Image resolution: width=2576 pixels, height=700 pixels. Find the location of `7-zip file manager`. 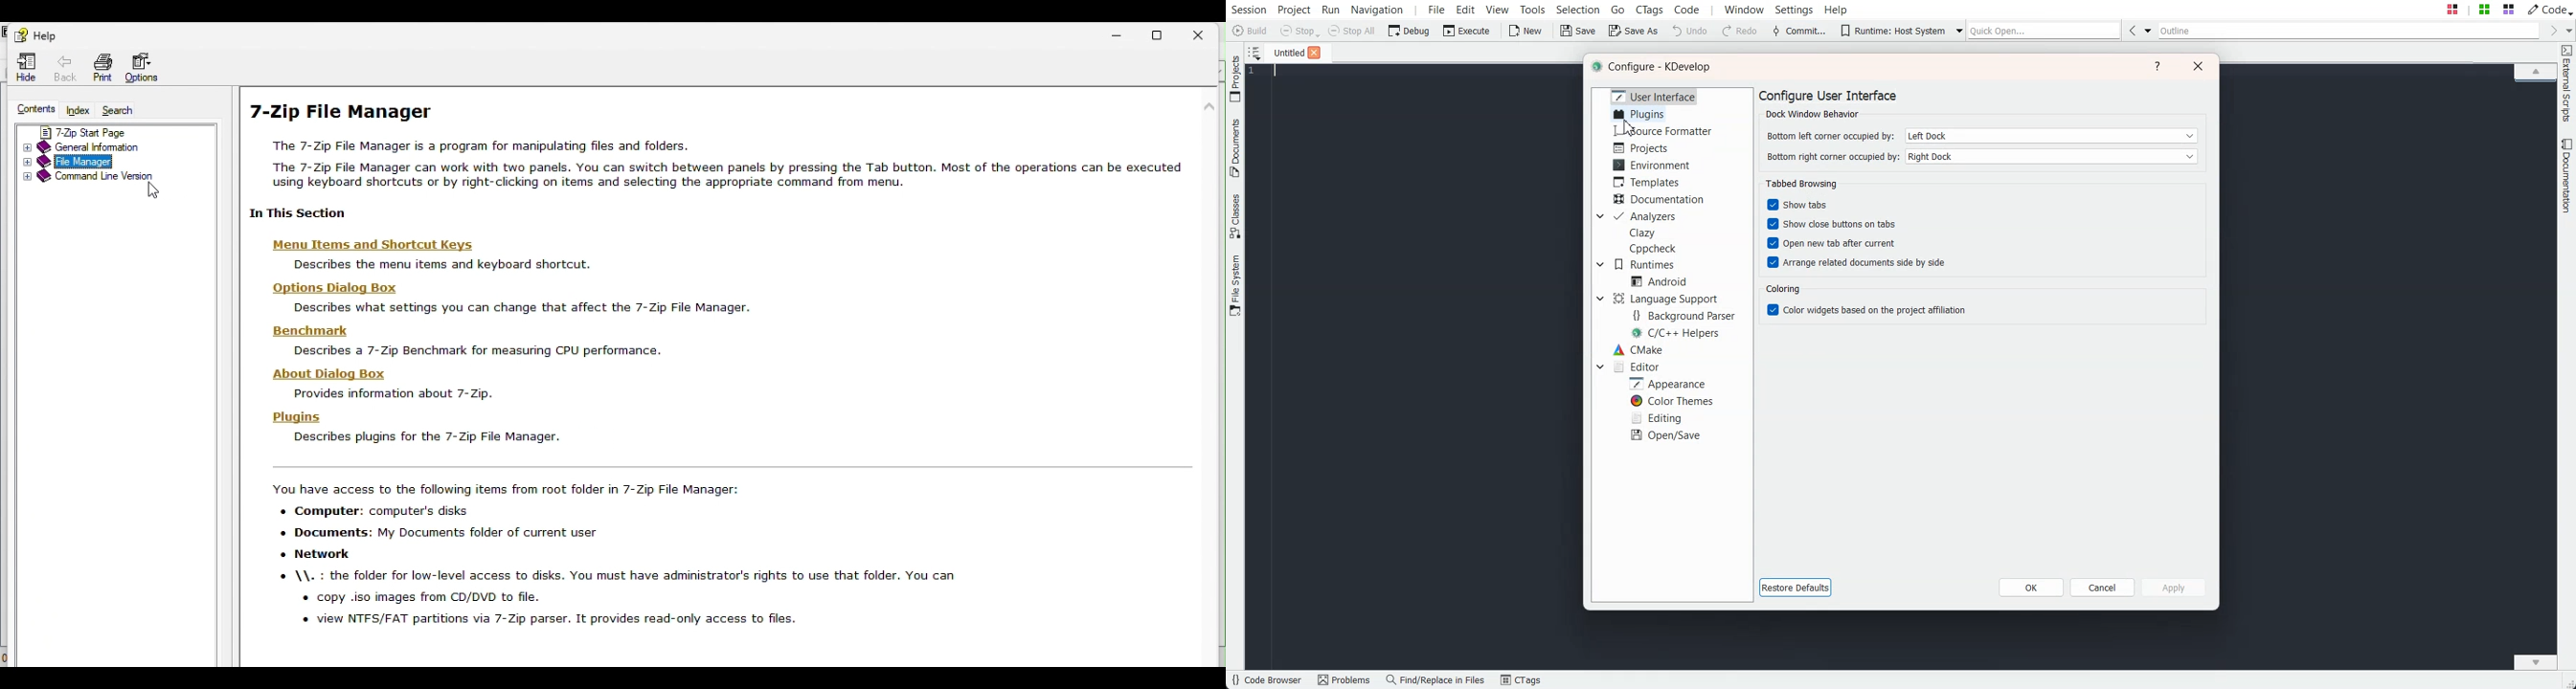

7-zip file manager is located at coordinates (352, 109).